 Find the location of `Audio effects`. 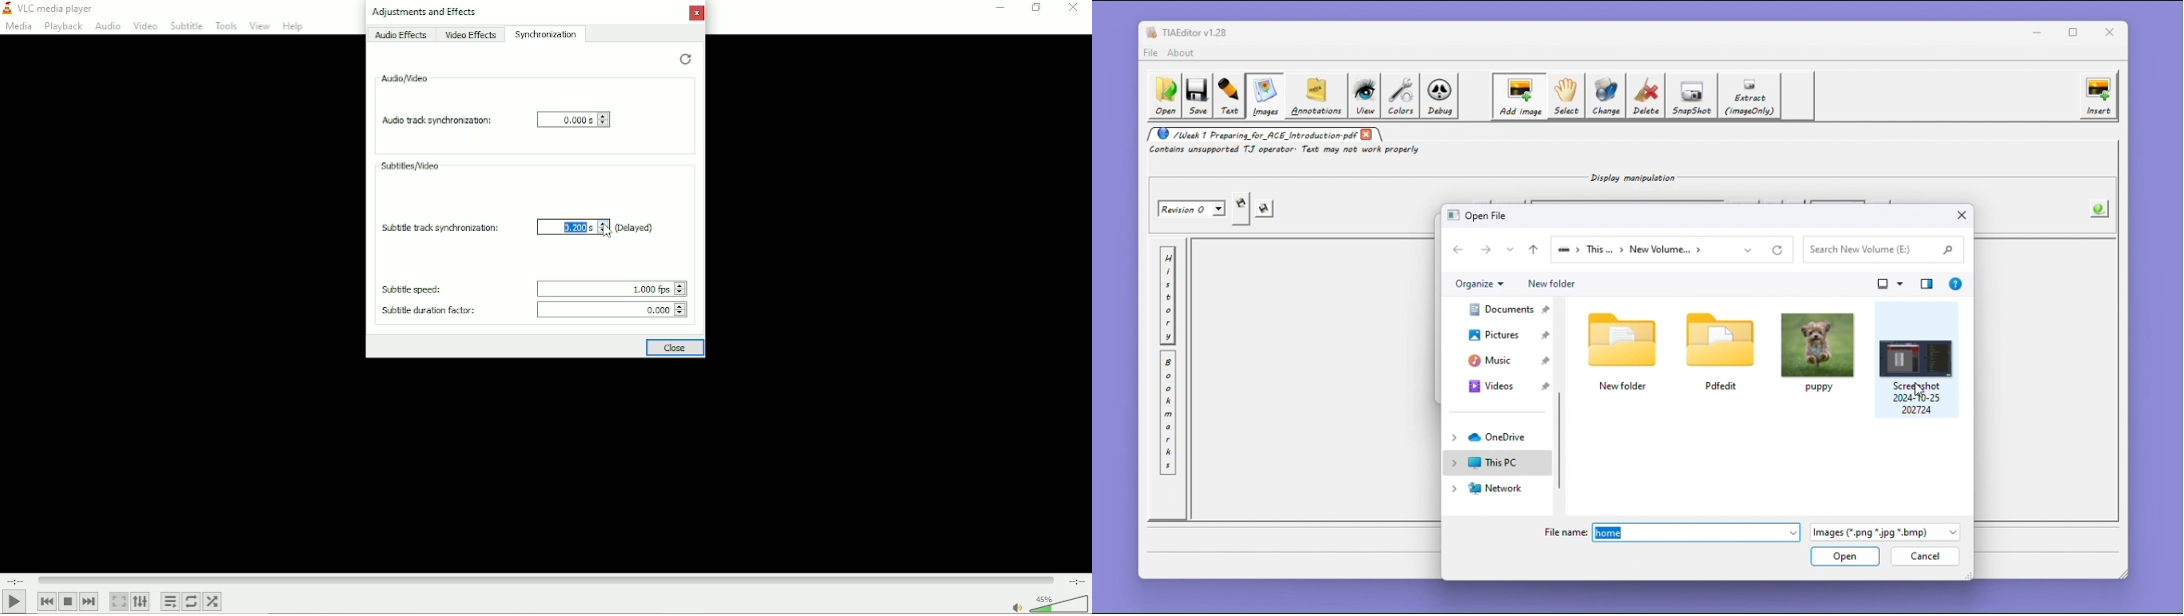

Audio effects is located at coordinates (402, 36).